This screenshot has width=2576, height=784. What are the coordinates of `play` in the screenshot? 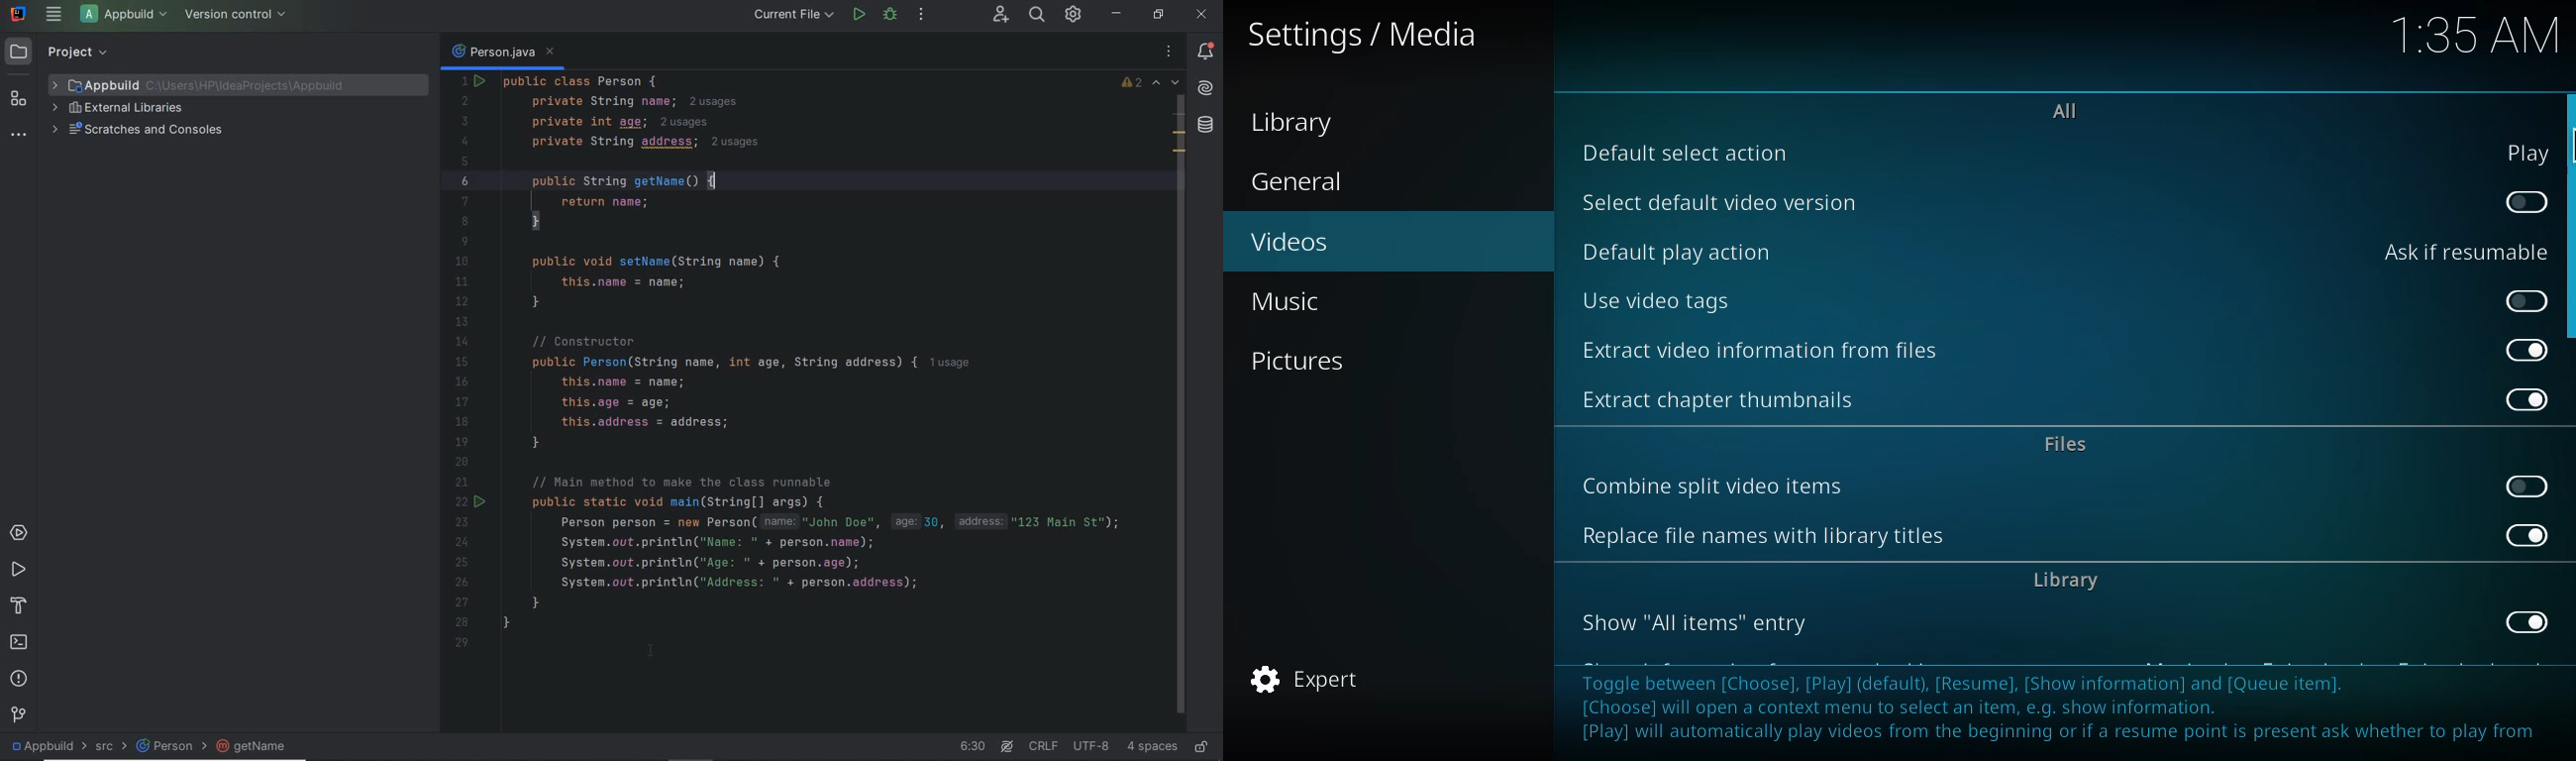 It's located at (2526, 154).